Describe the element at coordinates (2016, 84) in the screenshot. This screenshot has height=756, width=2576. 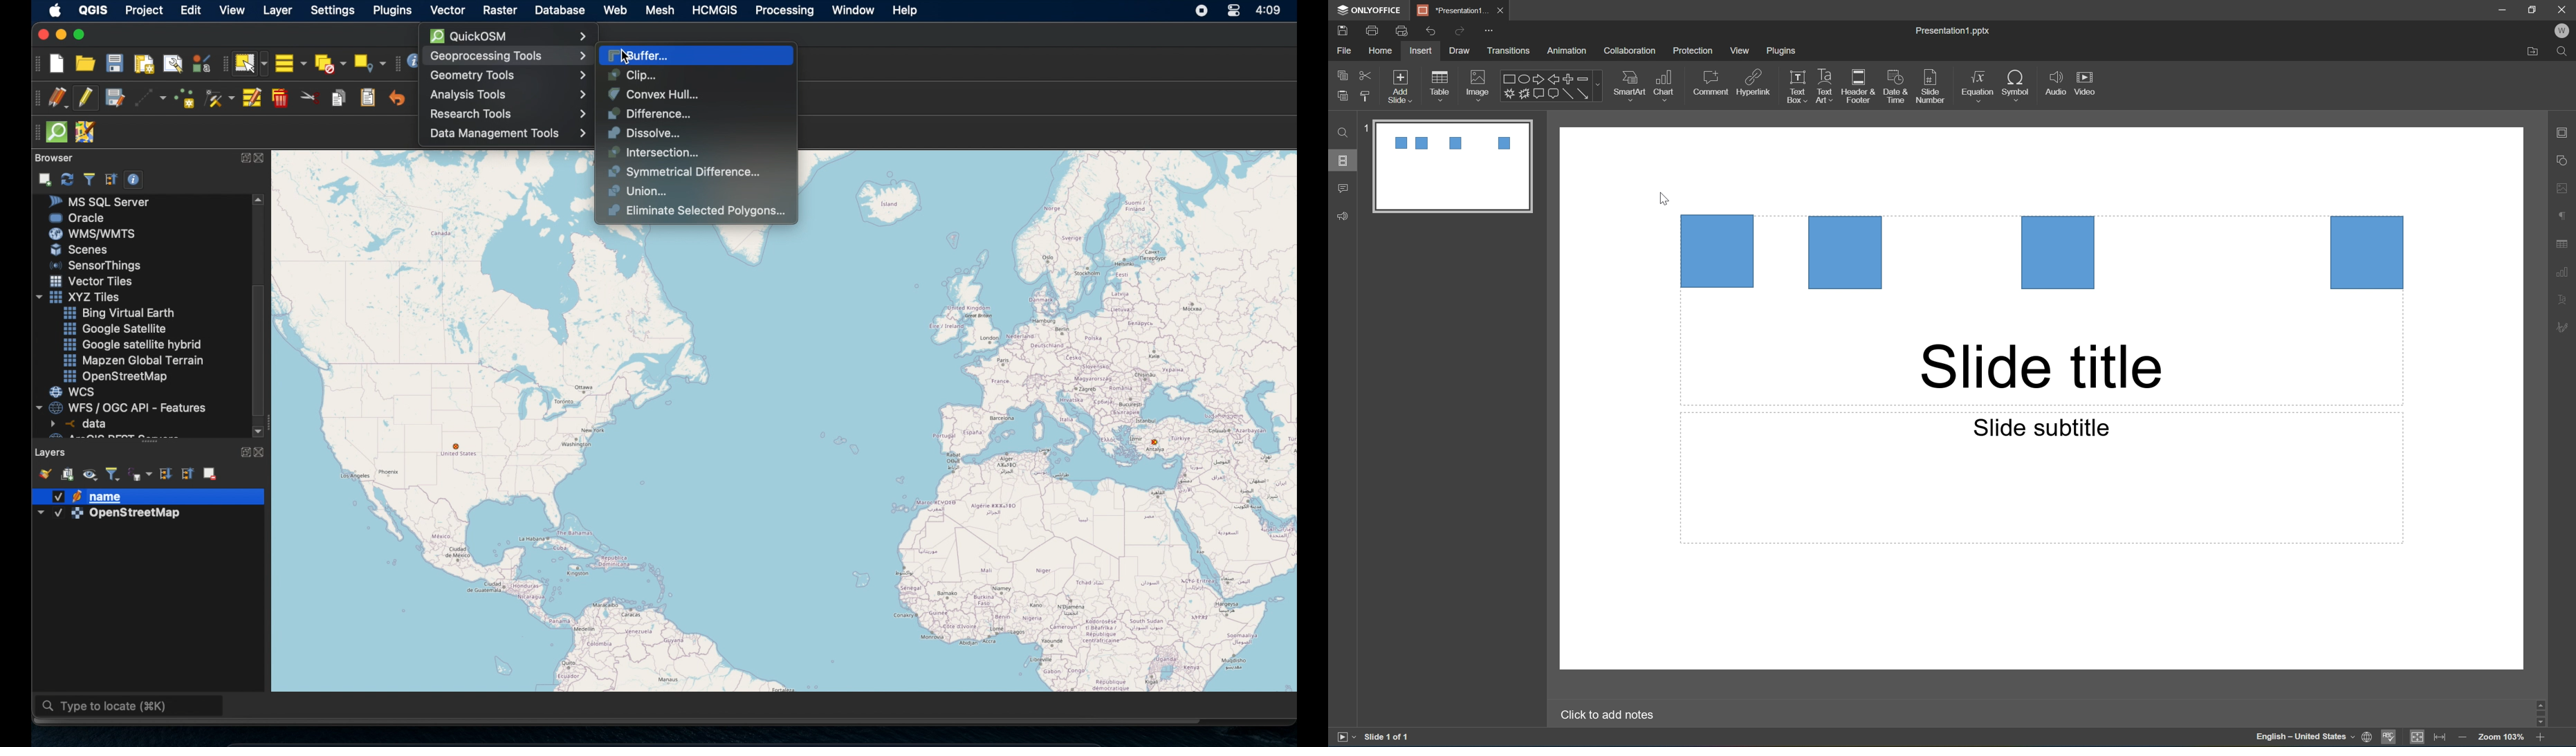
I see `symbol` at that location.